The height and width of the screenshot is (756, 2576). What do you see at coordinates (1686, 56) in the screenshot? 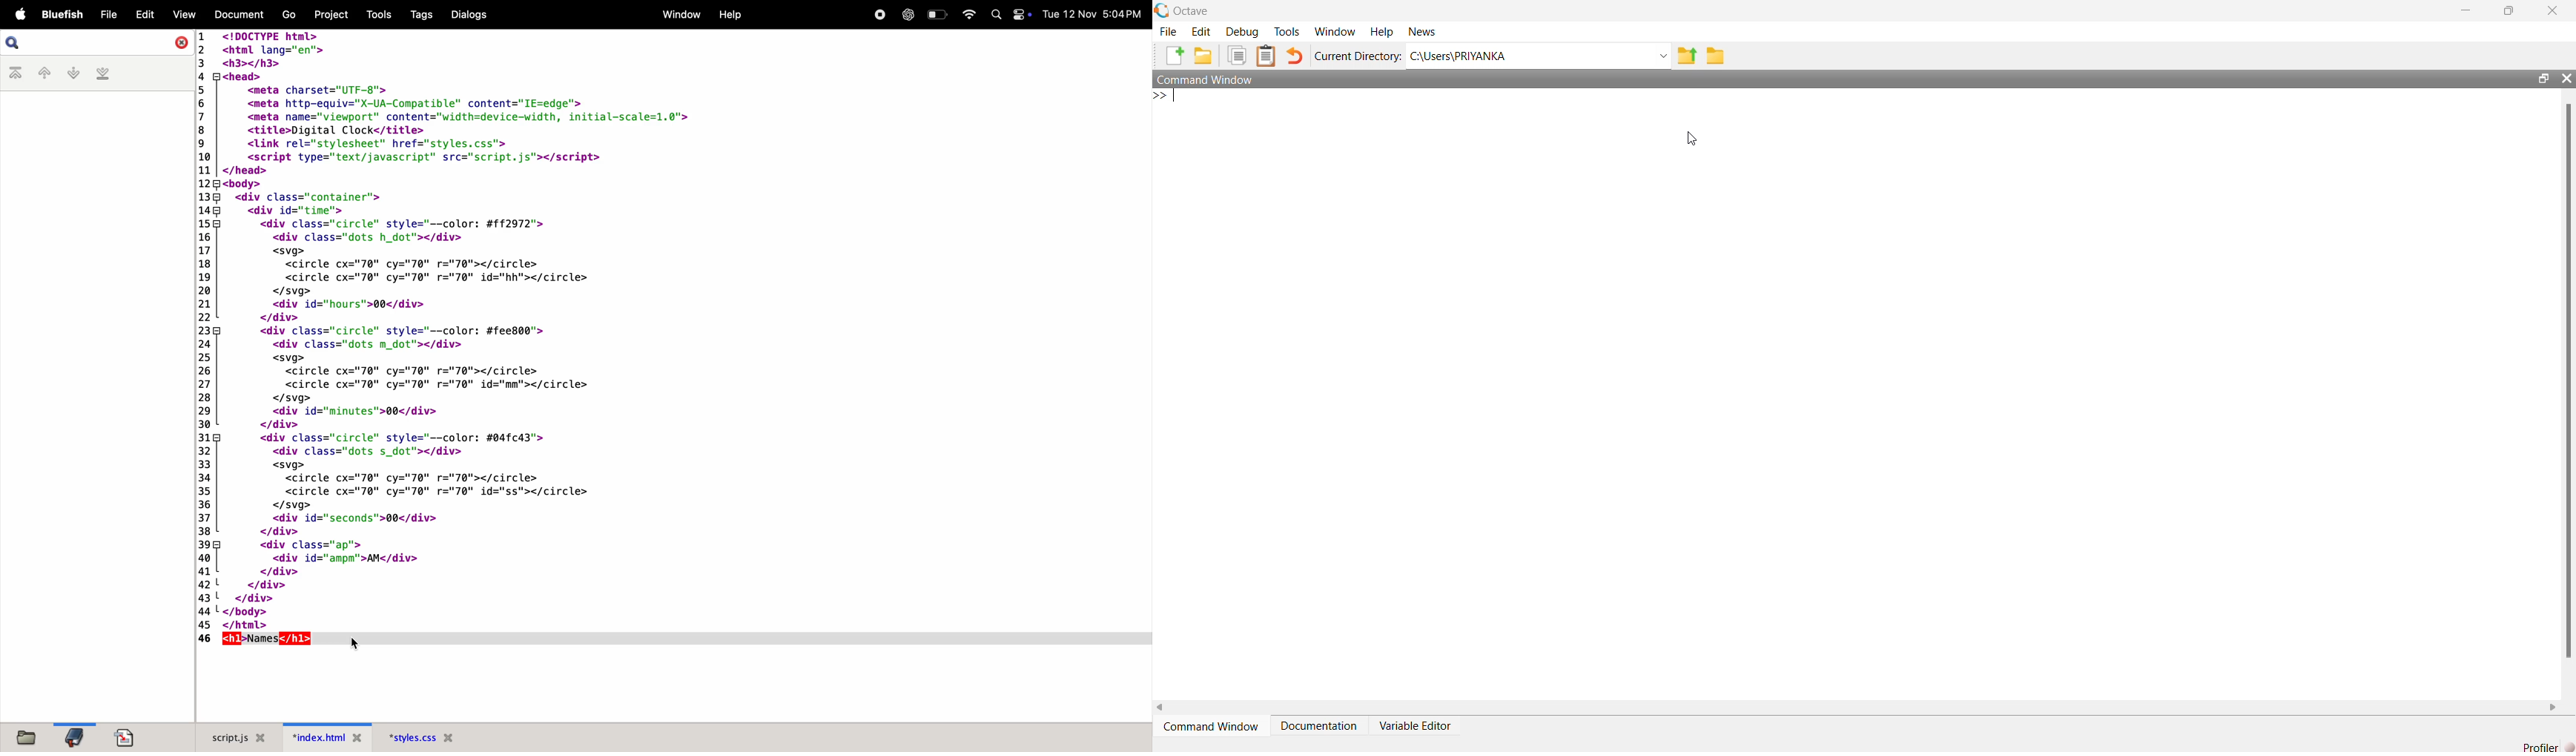
I see `One directory up` at bounding box center [1686, 56].